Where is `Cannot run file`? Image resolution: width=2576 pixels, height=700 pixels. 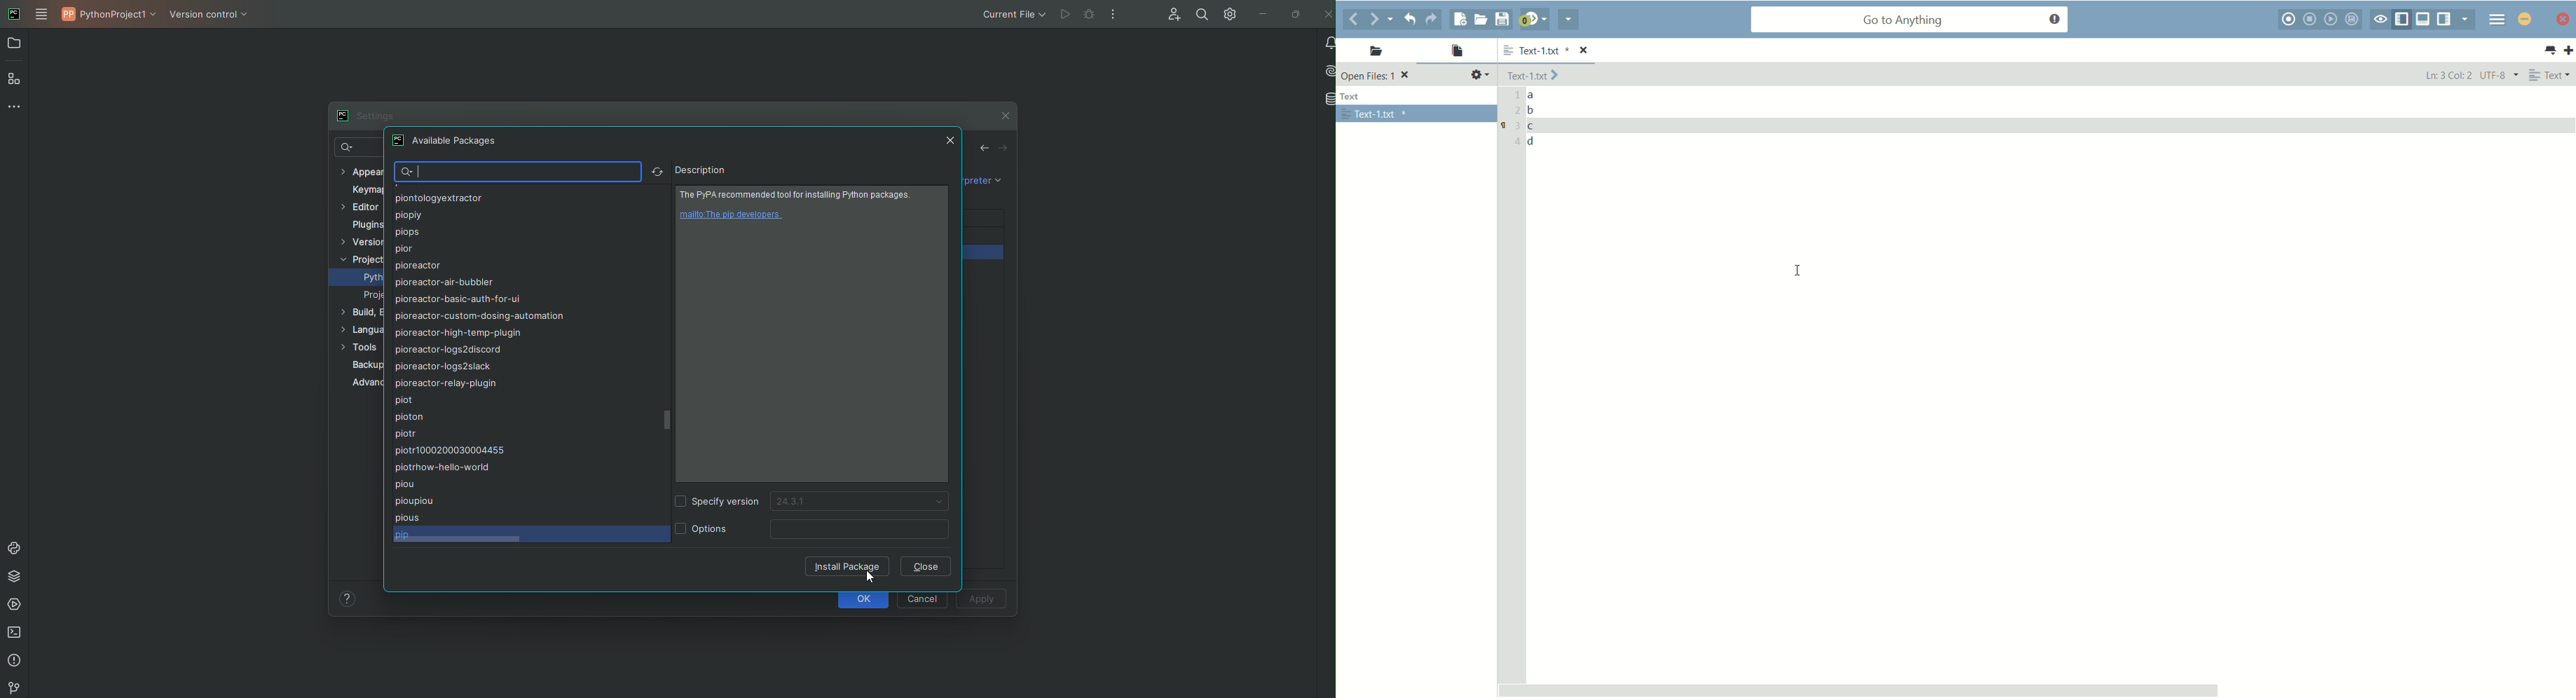 Cannot run file is located at coordinates (1073, 15).